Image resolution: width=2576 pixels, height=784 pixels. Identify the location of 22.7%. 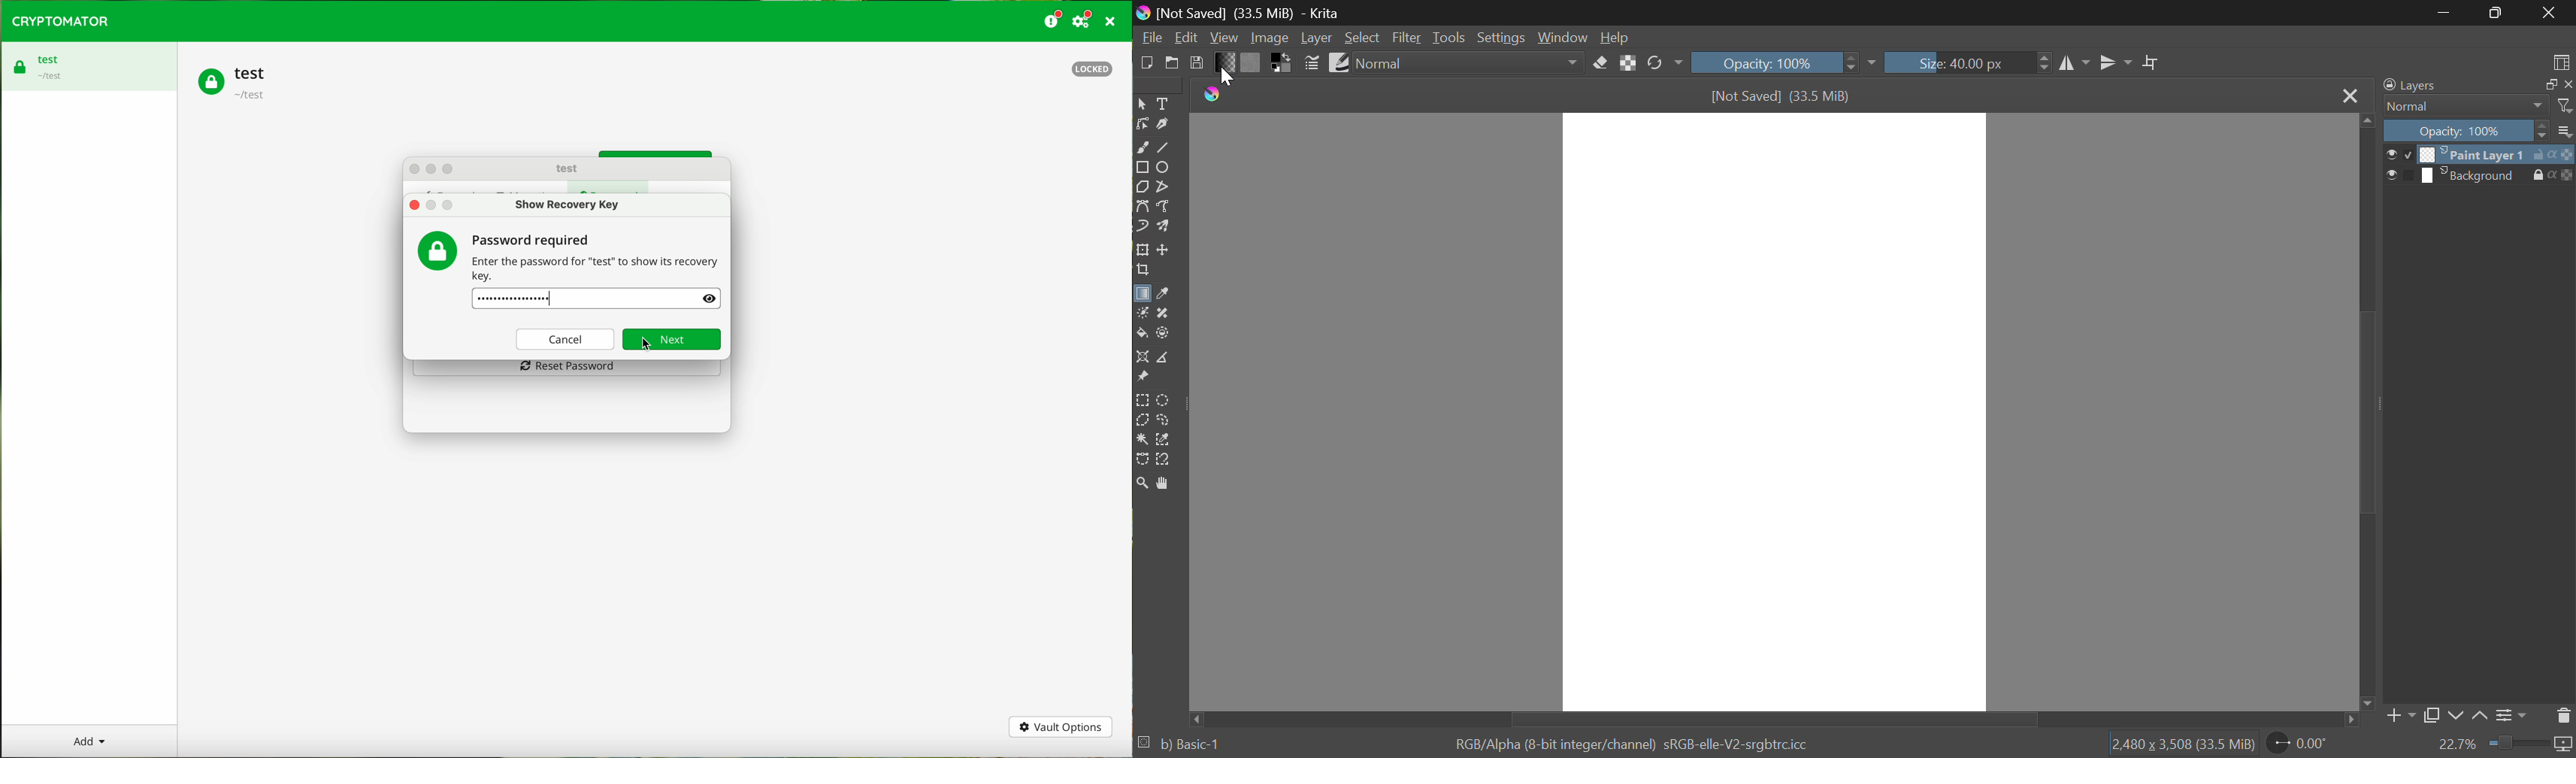
(2505, 745).